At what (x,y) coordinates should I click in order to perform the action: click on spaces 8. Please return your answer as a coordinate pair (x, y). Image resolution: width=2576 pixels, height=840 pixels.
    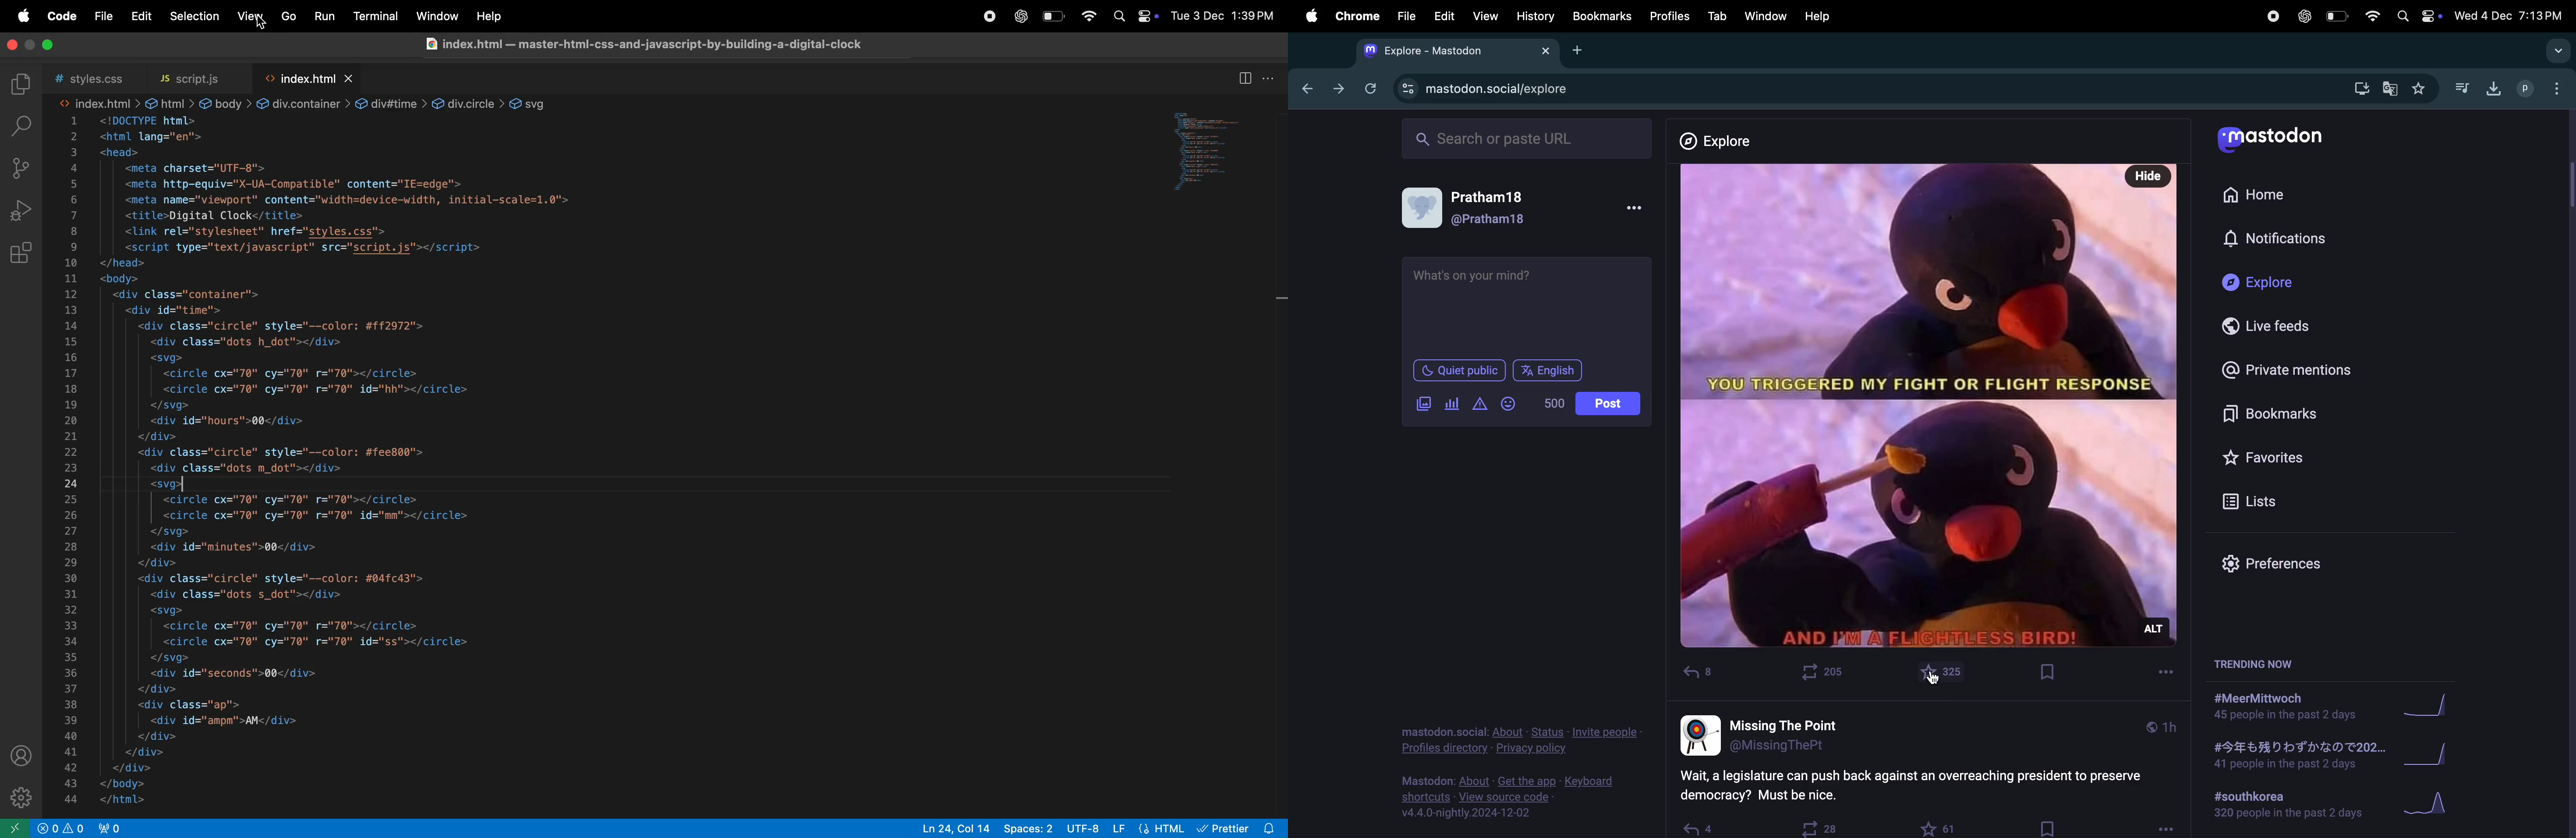
    Looking at the image, I should click on (1029, 829).